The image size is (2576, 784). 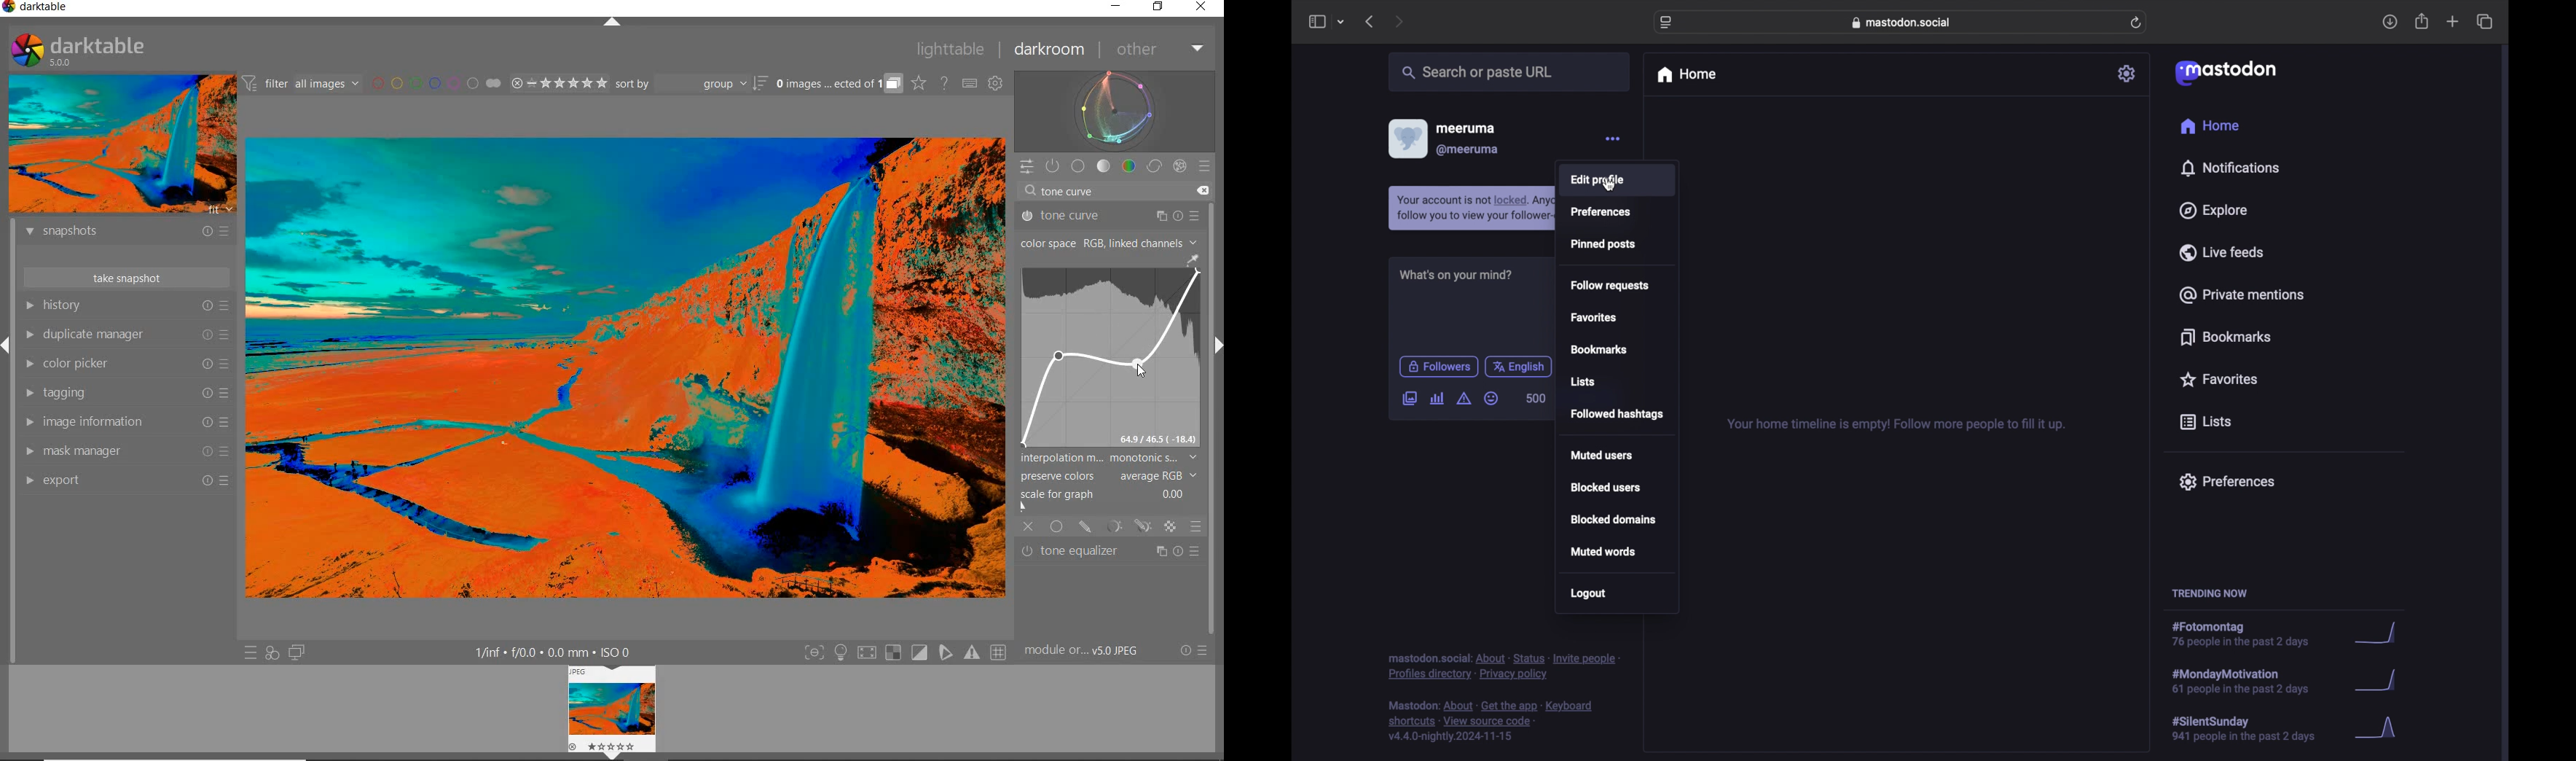 What do you see at coordinates (1603, 551) in the screenshot?
I see `muted words` at bounding box center [1603, 551].